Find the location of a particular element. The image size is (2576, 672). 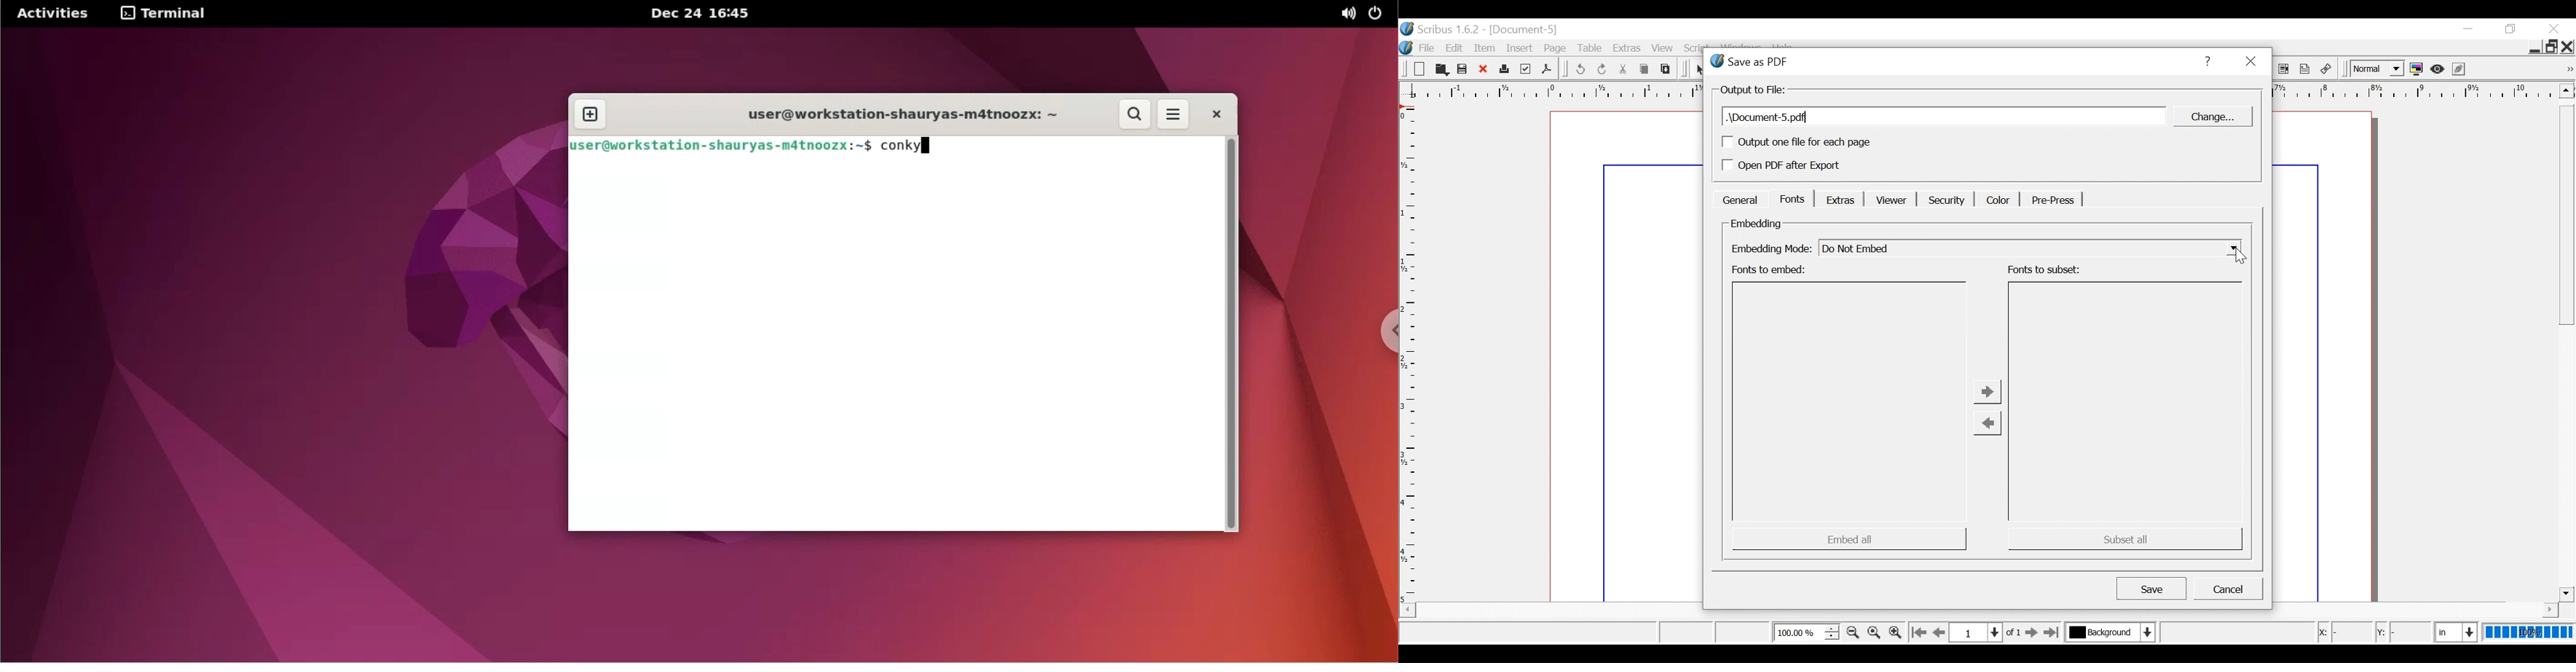

Cancel is located at coordinates (2229, 589).